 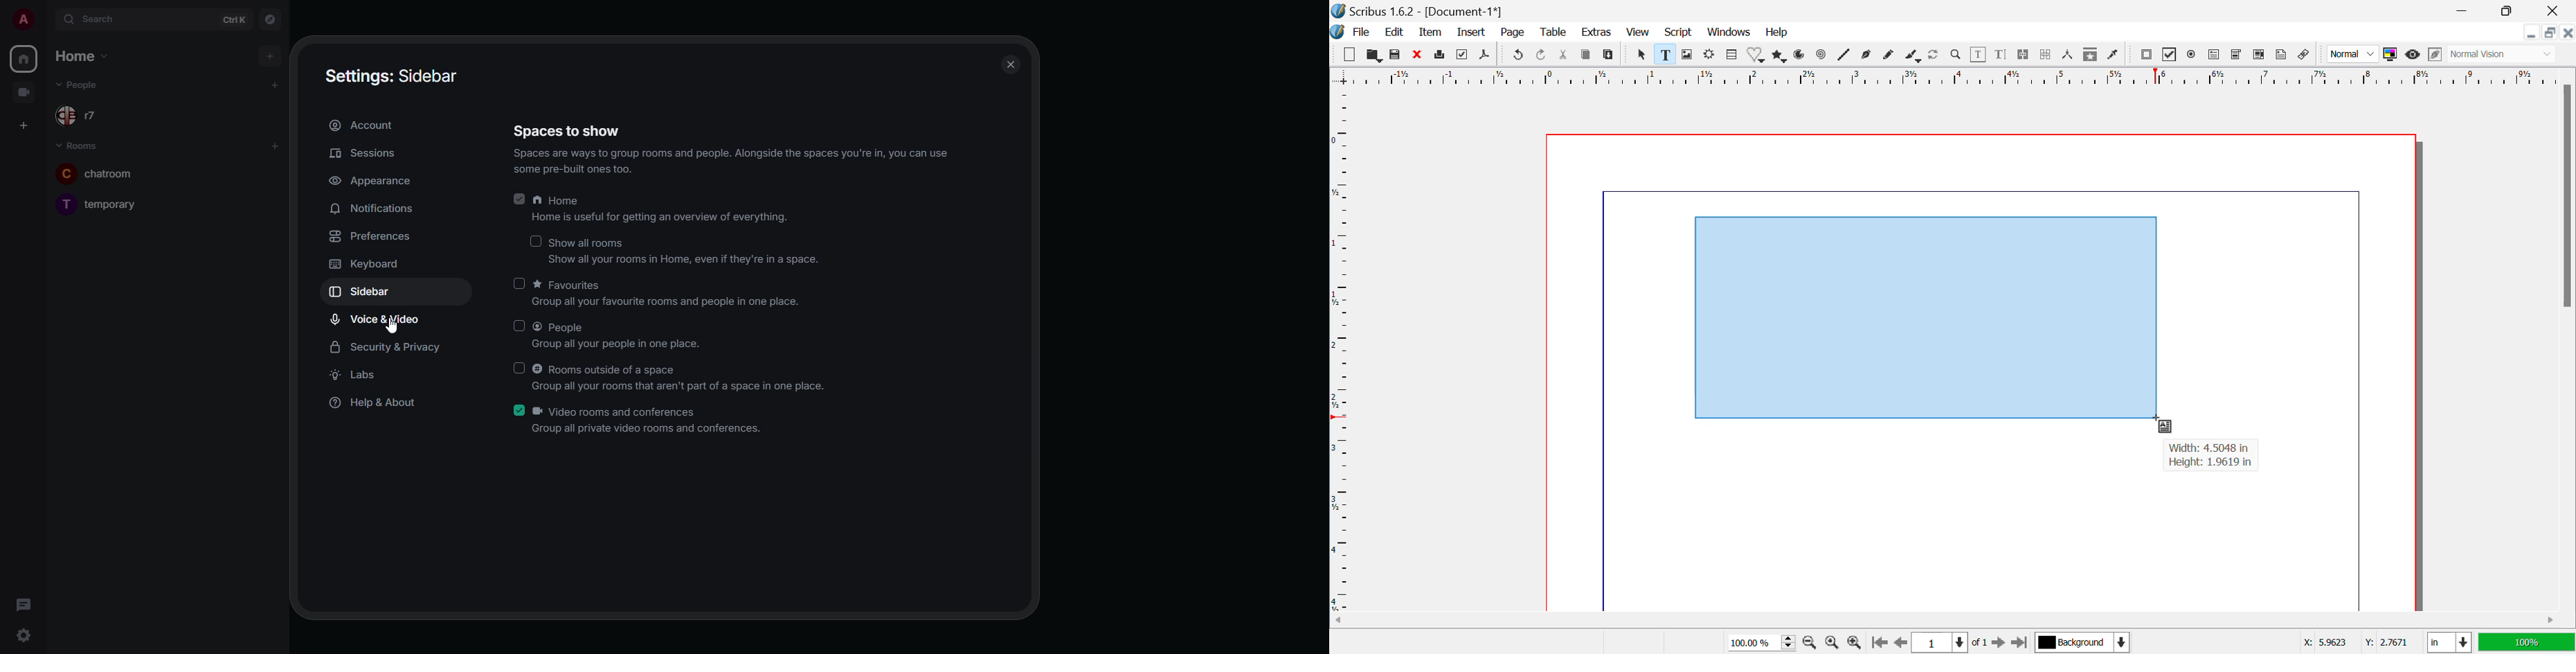 I want to click on home, so click(x=25, y=57).